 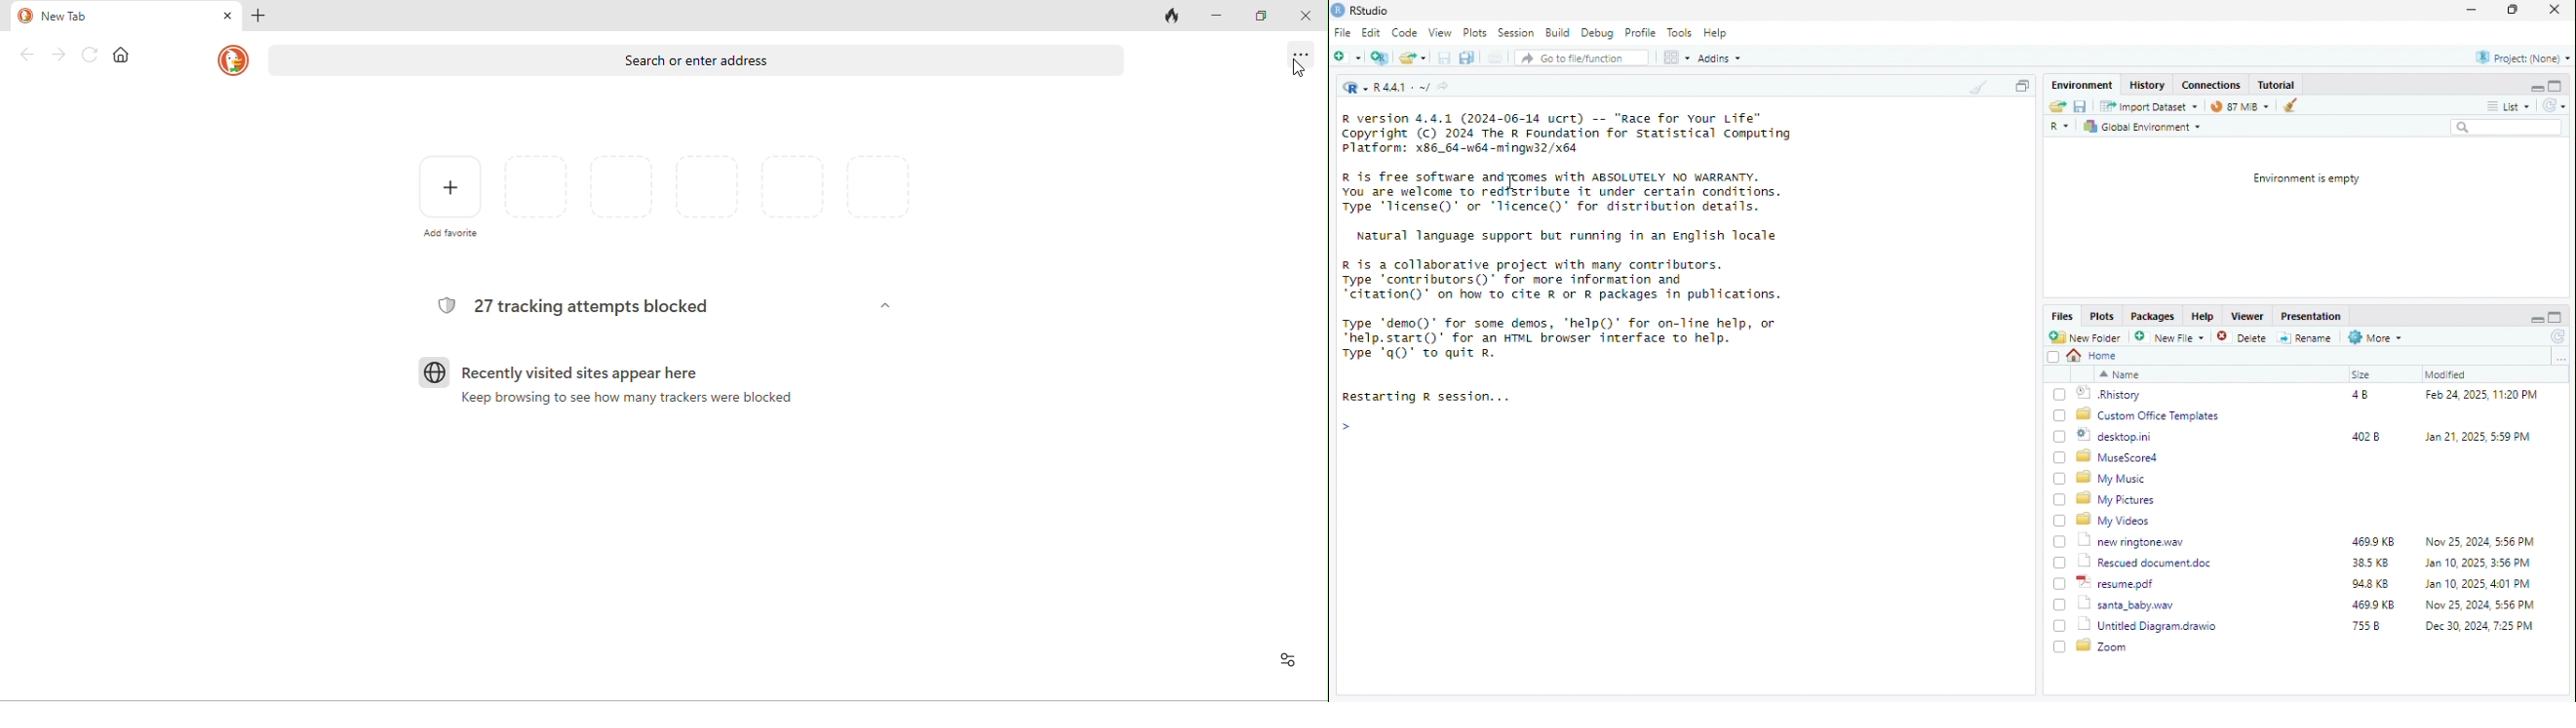 I want to click on open file, so click(x=1413, y=56).